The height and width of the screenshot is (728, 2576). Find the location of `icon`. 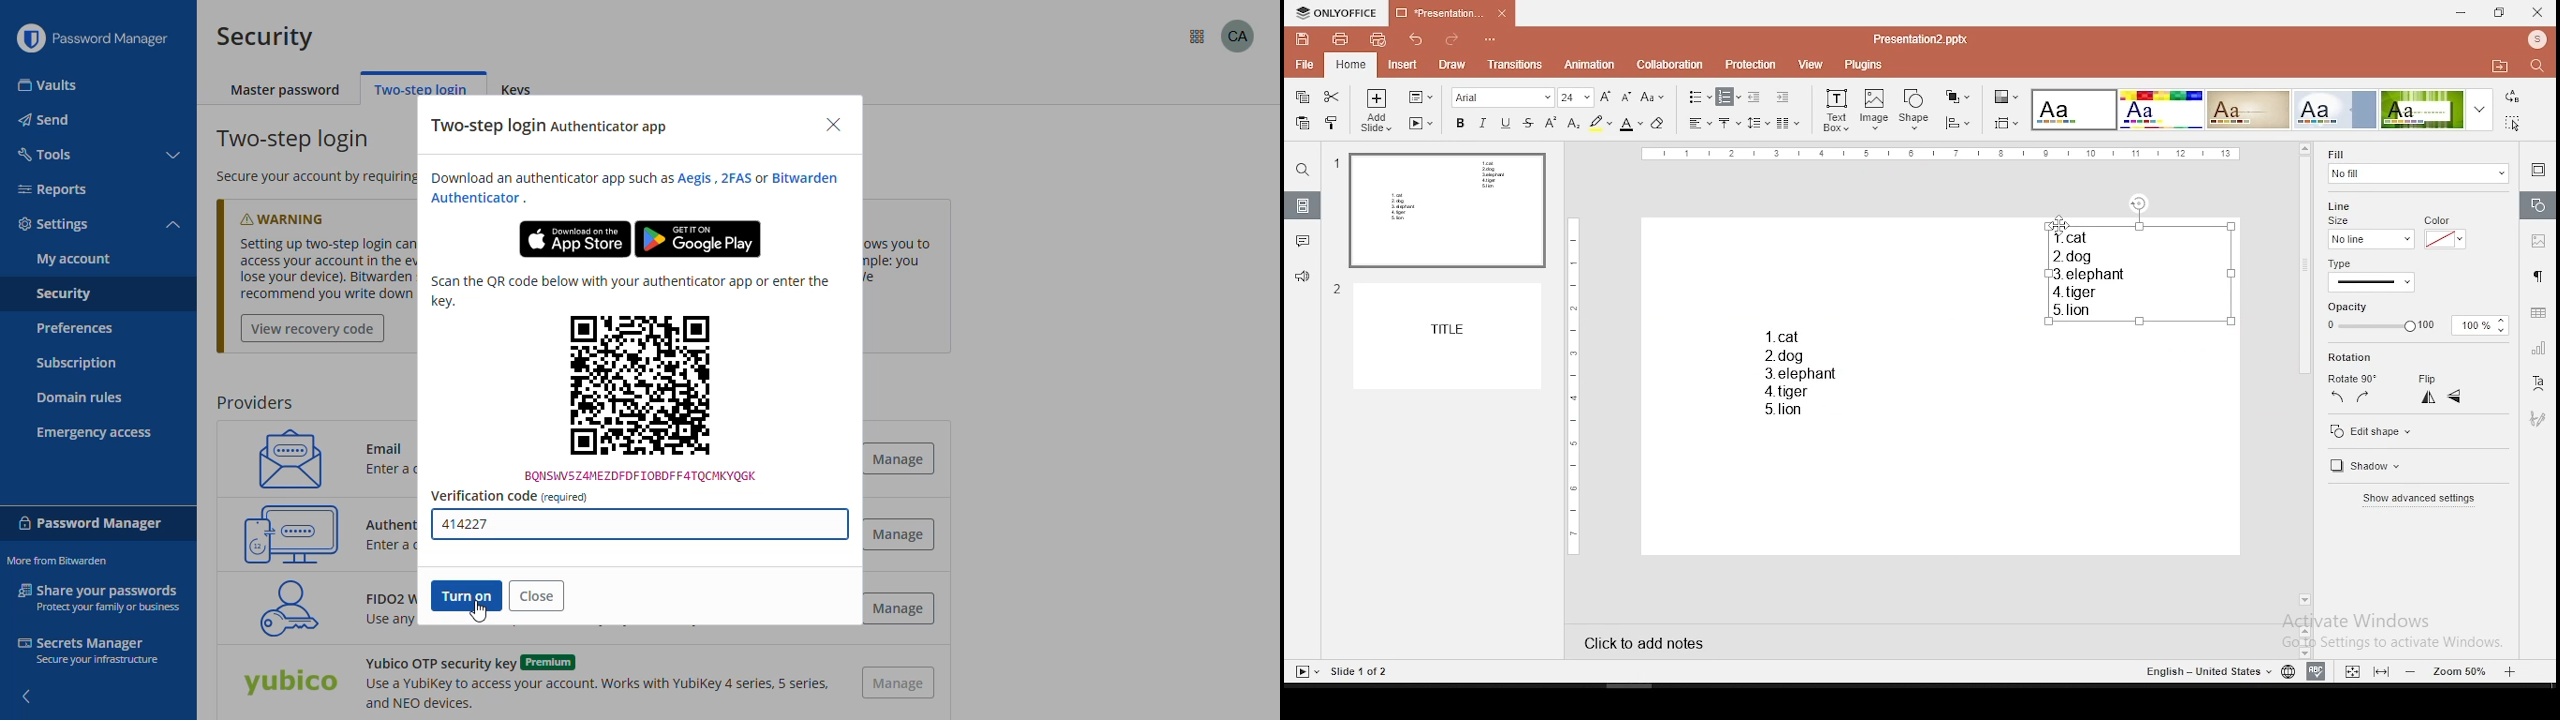

icon is located at coordinates (1337, 14).